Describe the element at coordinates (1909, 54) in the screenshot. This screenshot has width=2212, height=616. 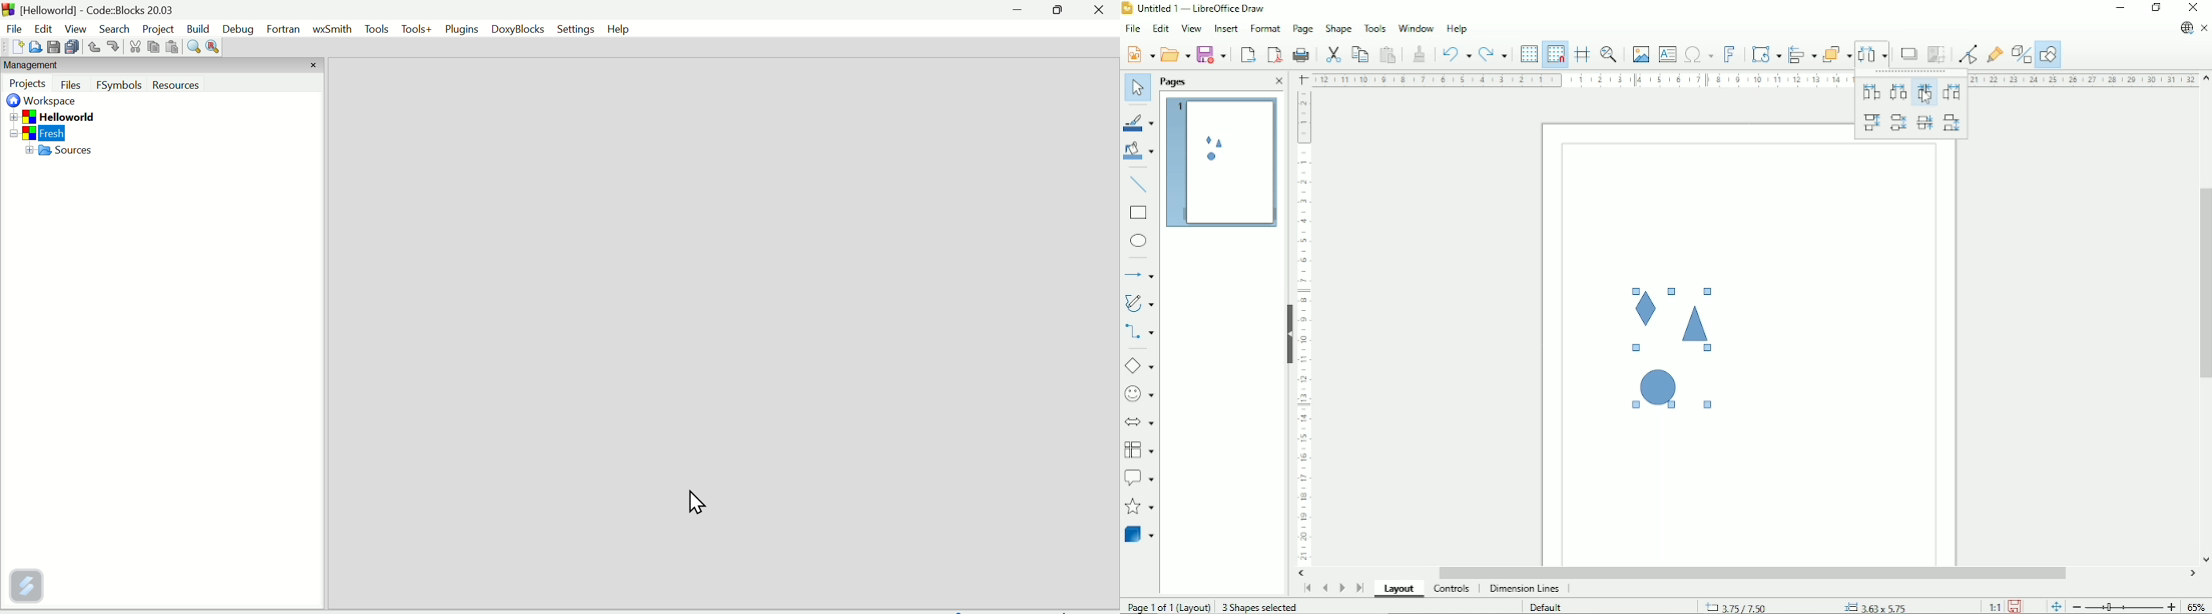
I see `Shadow` at that location.